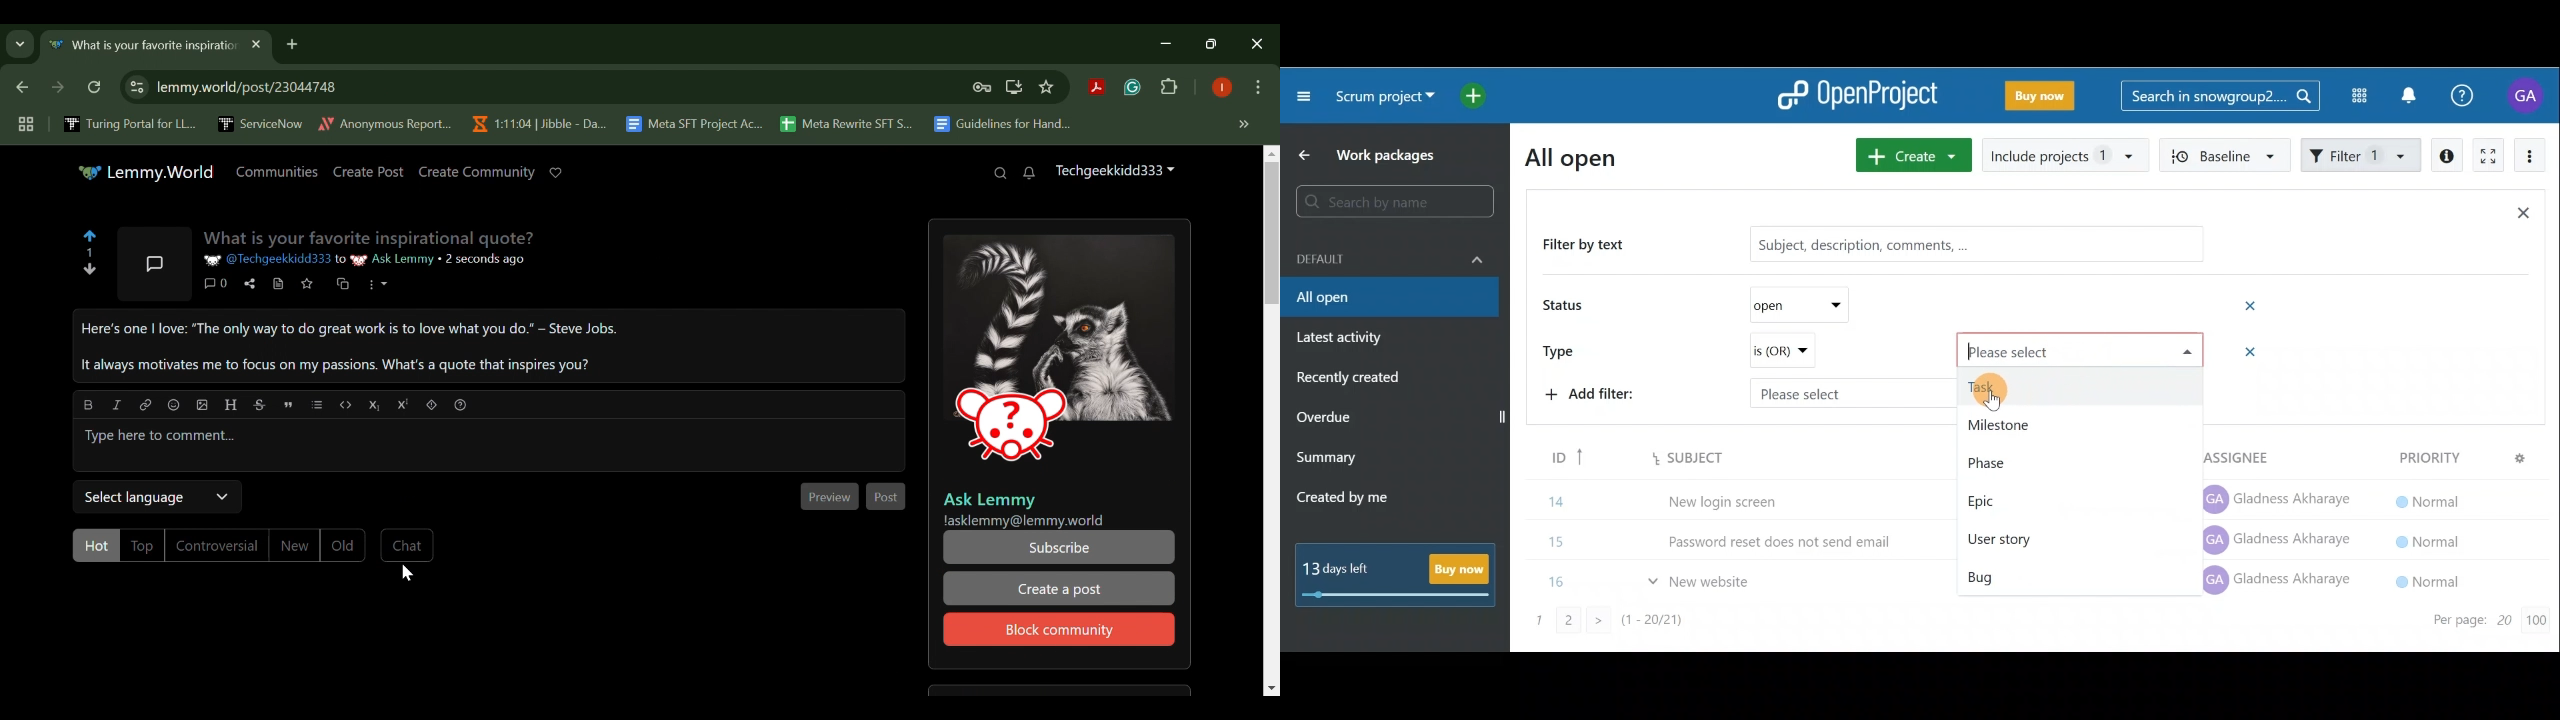 Image resolution: width=2576 pixels, height=728 pixels. Describe the element at coordinates (1910, 155) in the screenshot. I see `Create` at that location.